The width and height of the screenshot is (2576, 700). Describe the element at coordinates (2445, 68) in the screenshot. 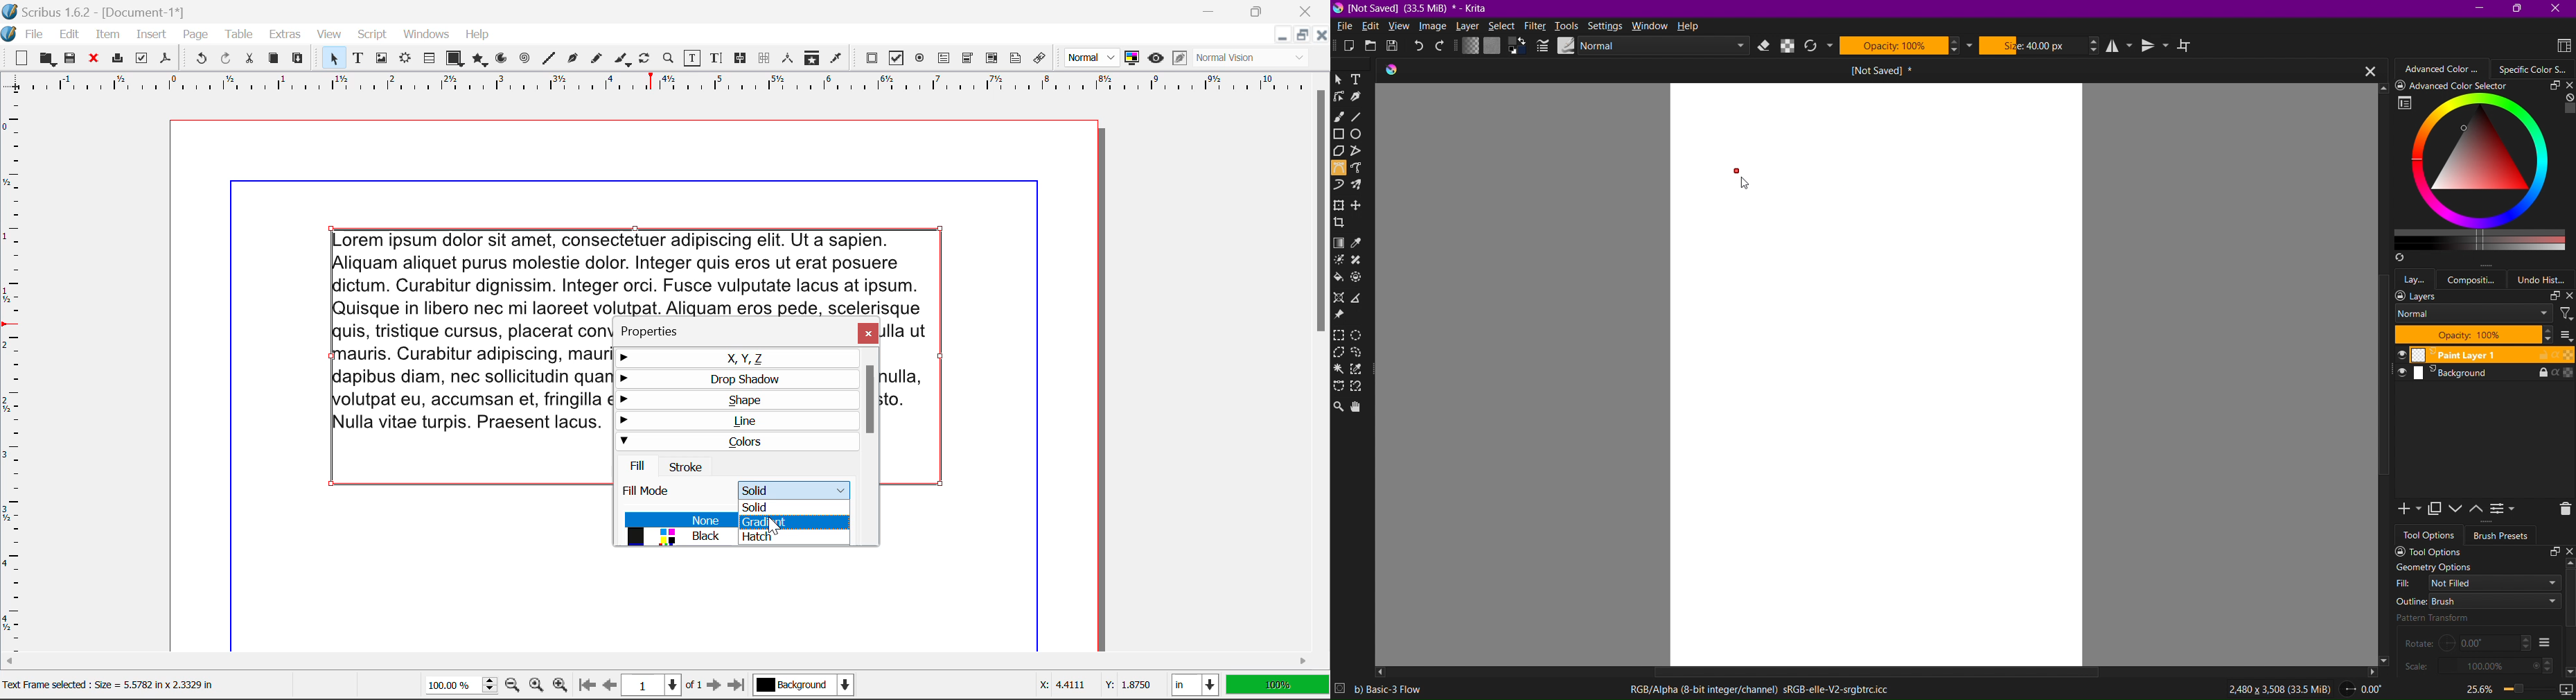

I see `Advanced Color Selector` at that location.